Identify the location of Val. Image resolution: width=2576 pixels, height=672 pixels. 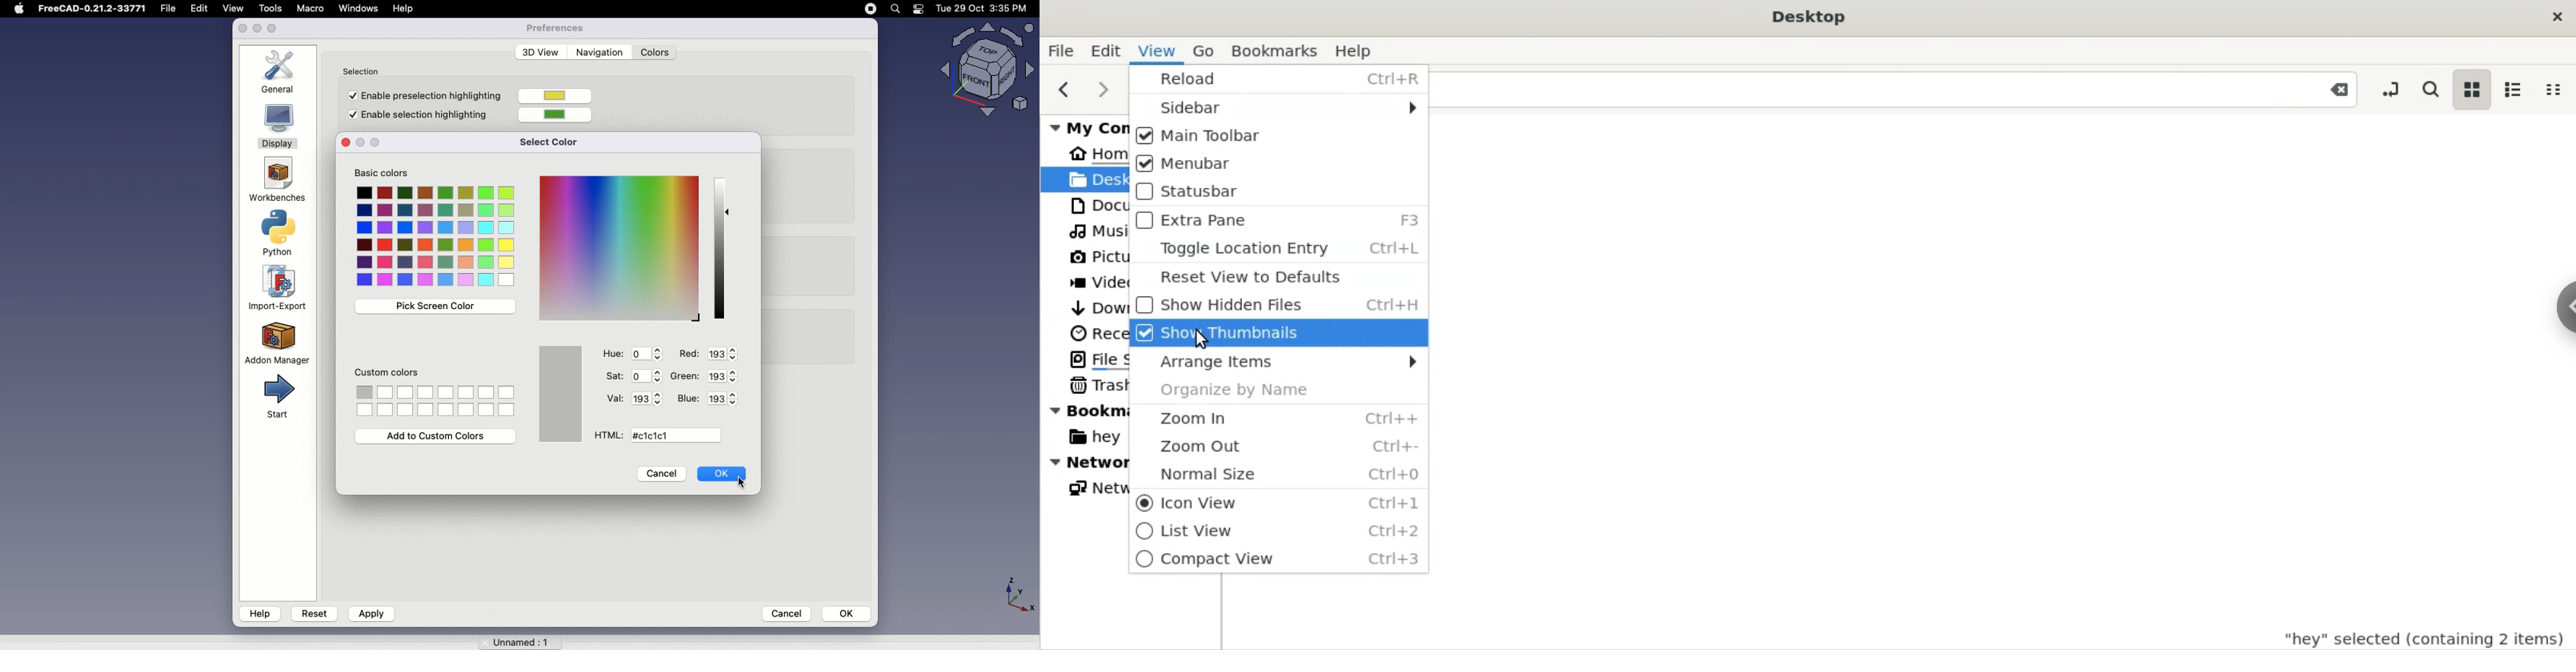
(614, 397).